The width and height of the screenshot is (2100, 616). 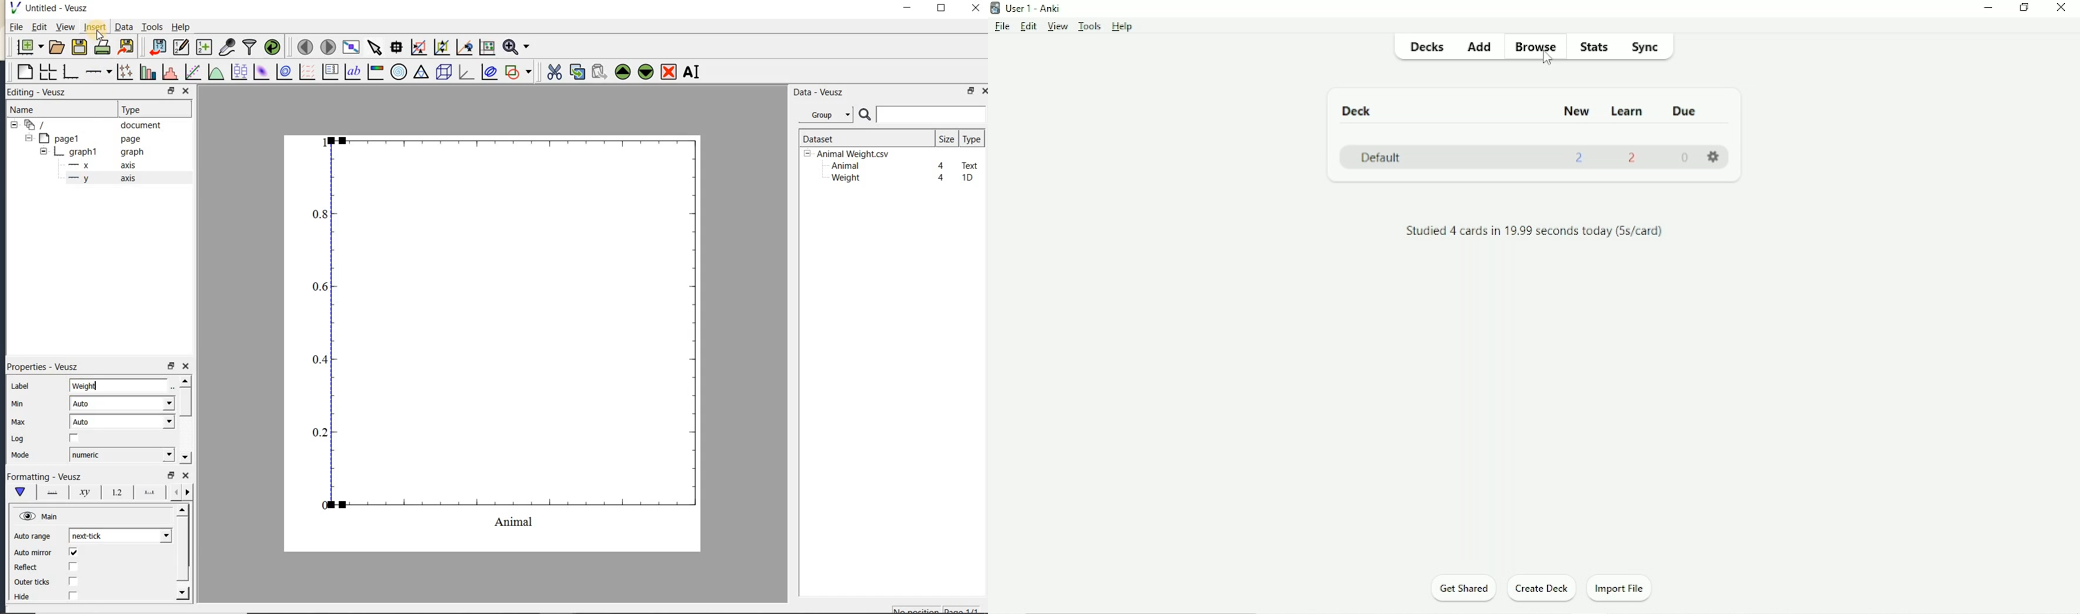 I want to click on maximize, so click(x=942, y=8).